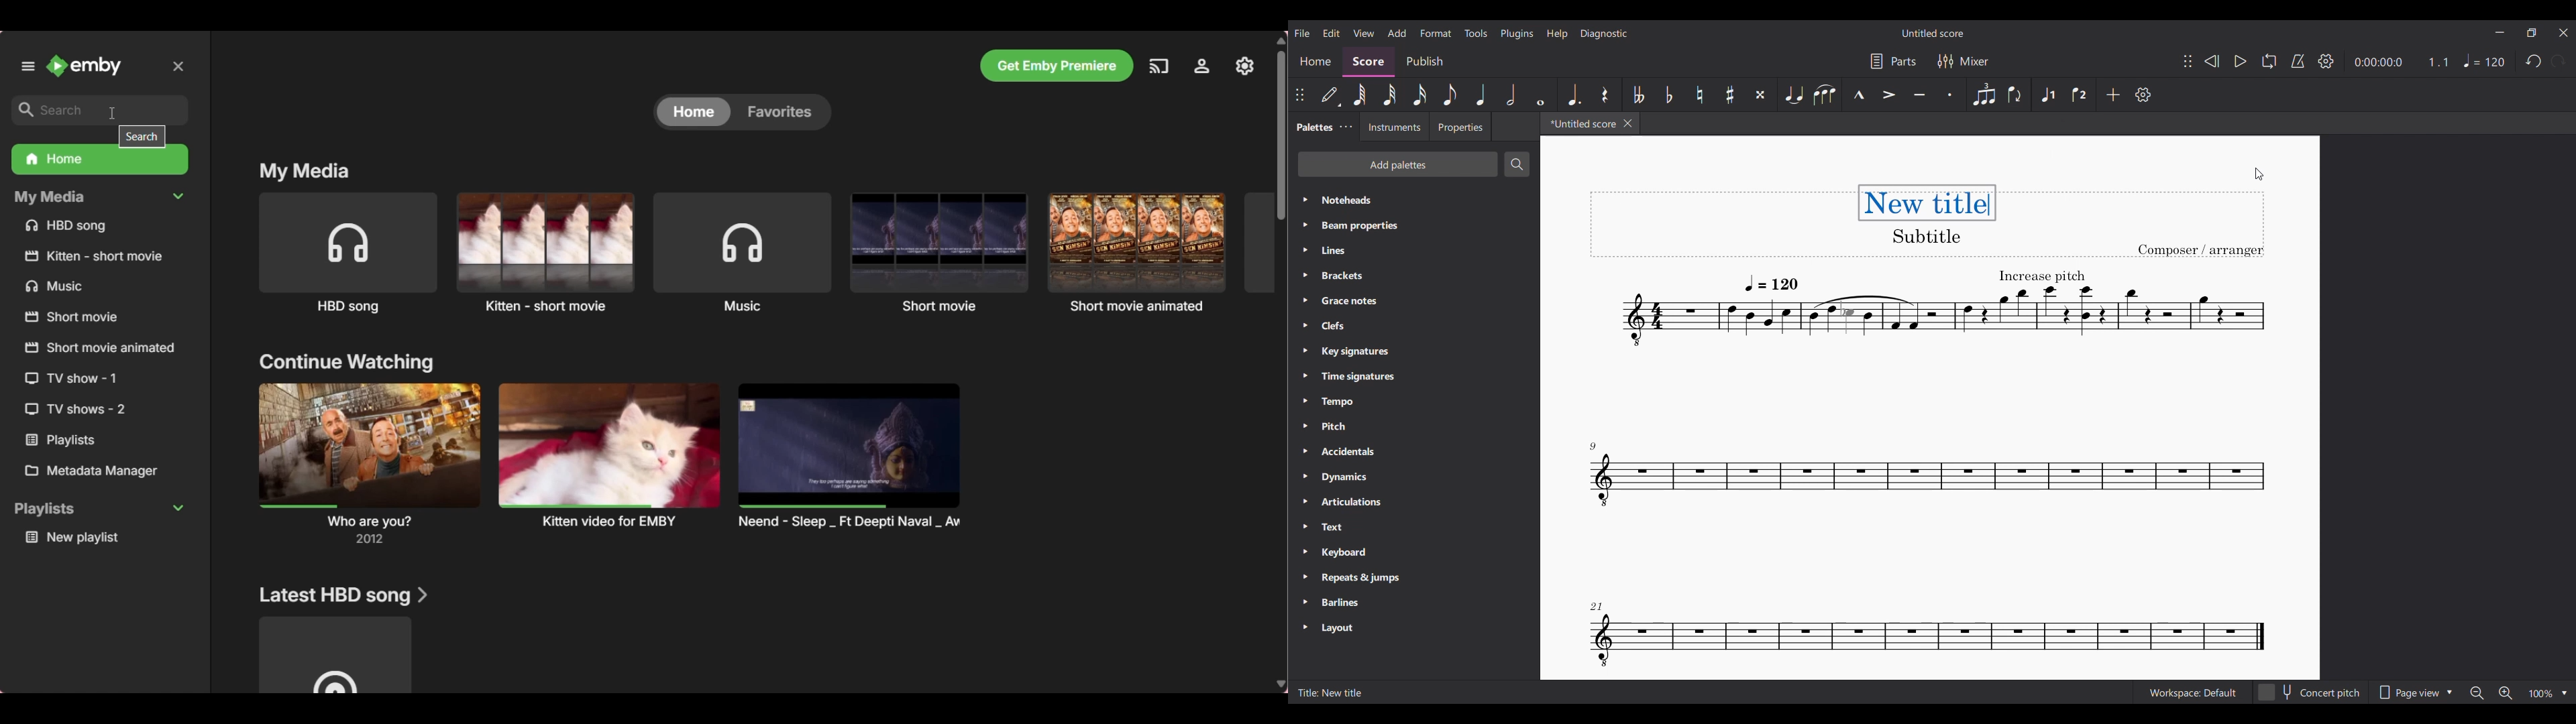 This screenshot has width=2576, height=728. Describe the element at coordinates (1346, 127) in the screenshot. I see `Palettes settings` at that location.